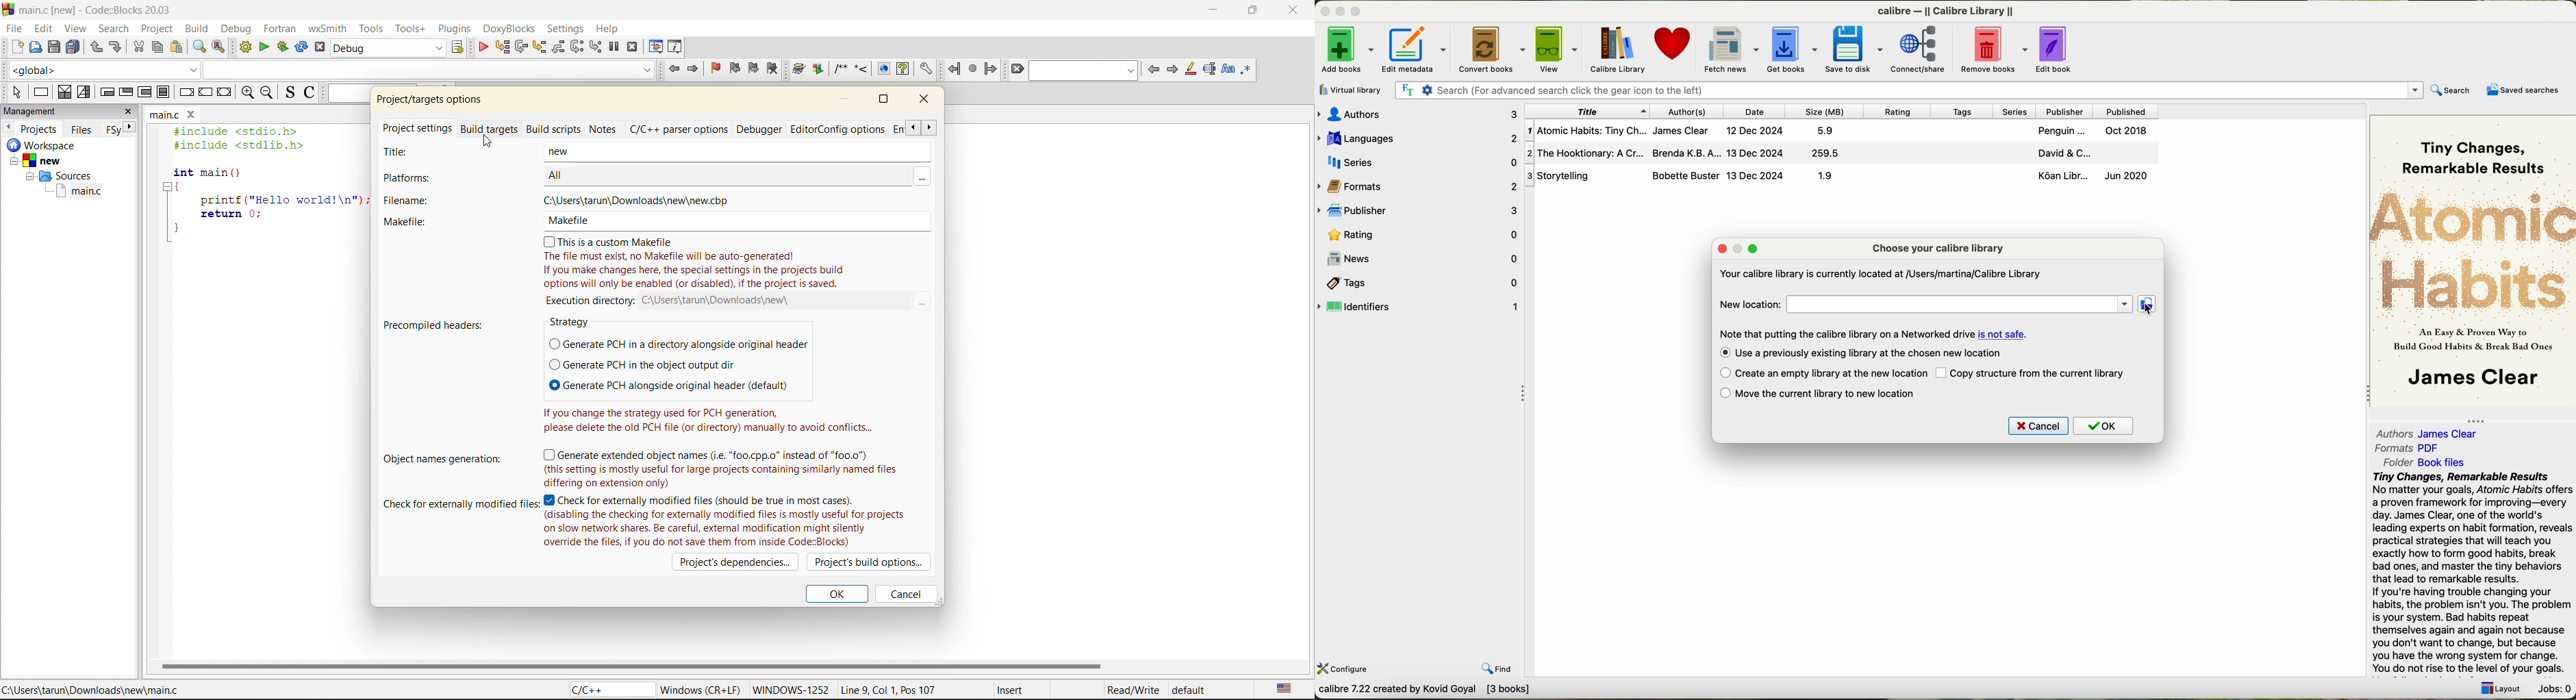 The height and width of the screenshot is (700, 2576). What do you see at coordinates (573, 323) in the screenshot?
I see `strategy` at bounding box center [573, 323].